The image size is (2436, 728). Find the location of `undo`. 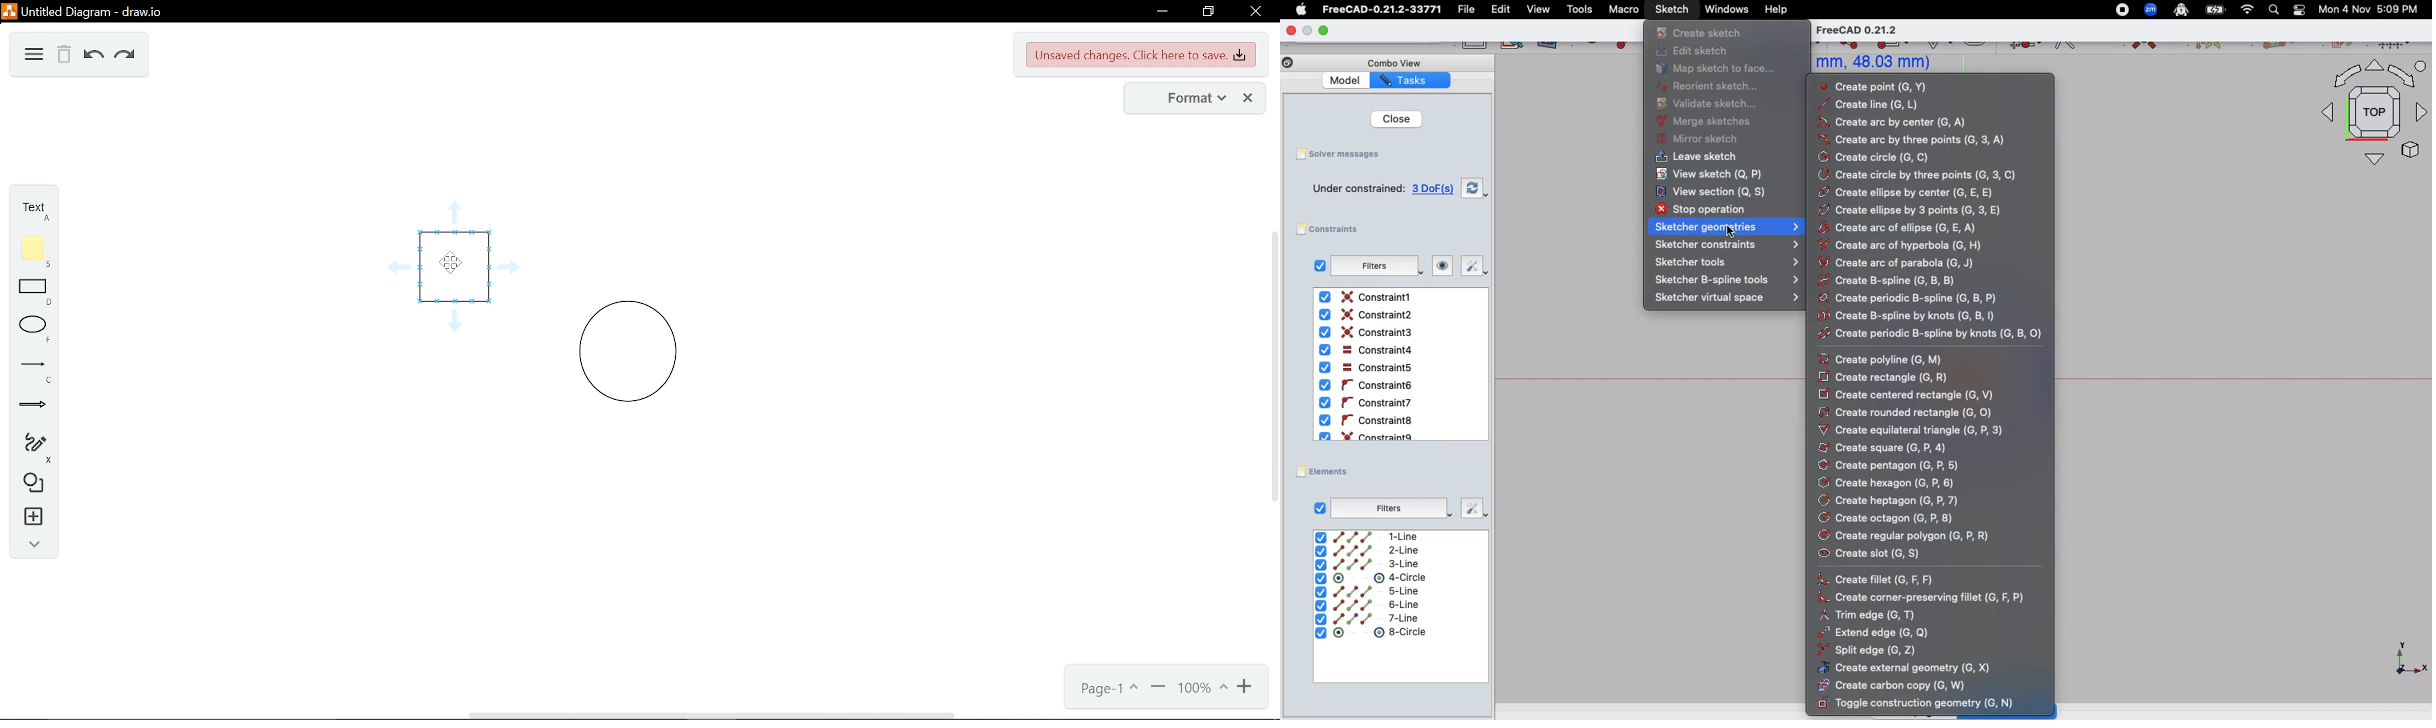

undo is located at coordinates (91, 56).